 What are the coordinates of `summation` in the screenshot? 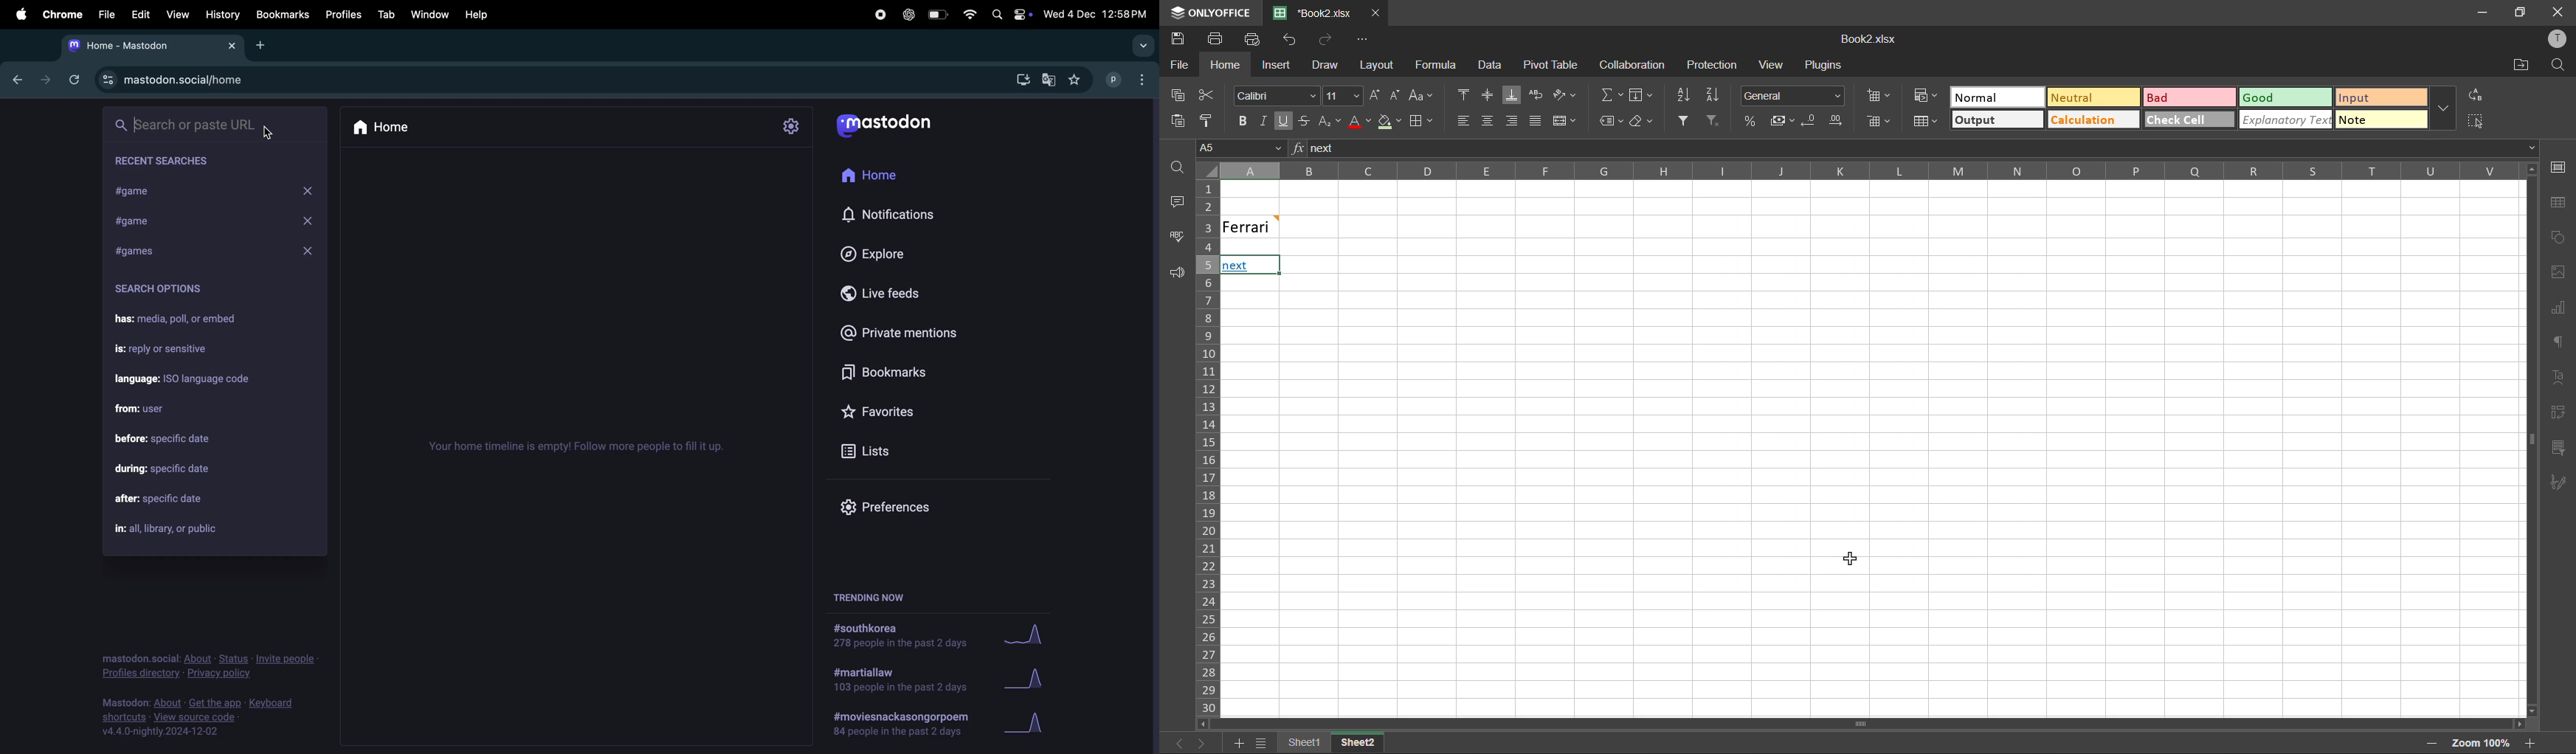 It's located at (1611, 94).